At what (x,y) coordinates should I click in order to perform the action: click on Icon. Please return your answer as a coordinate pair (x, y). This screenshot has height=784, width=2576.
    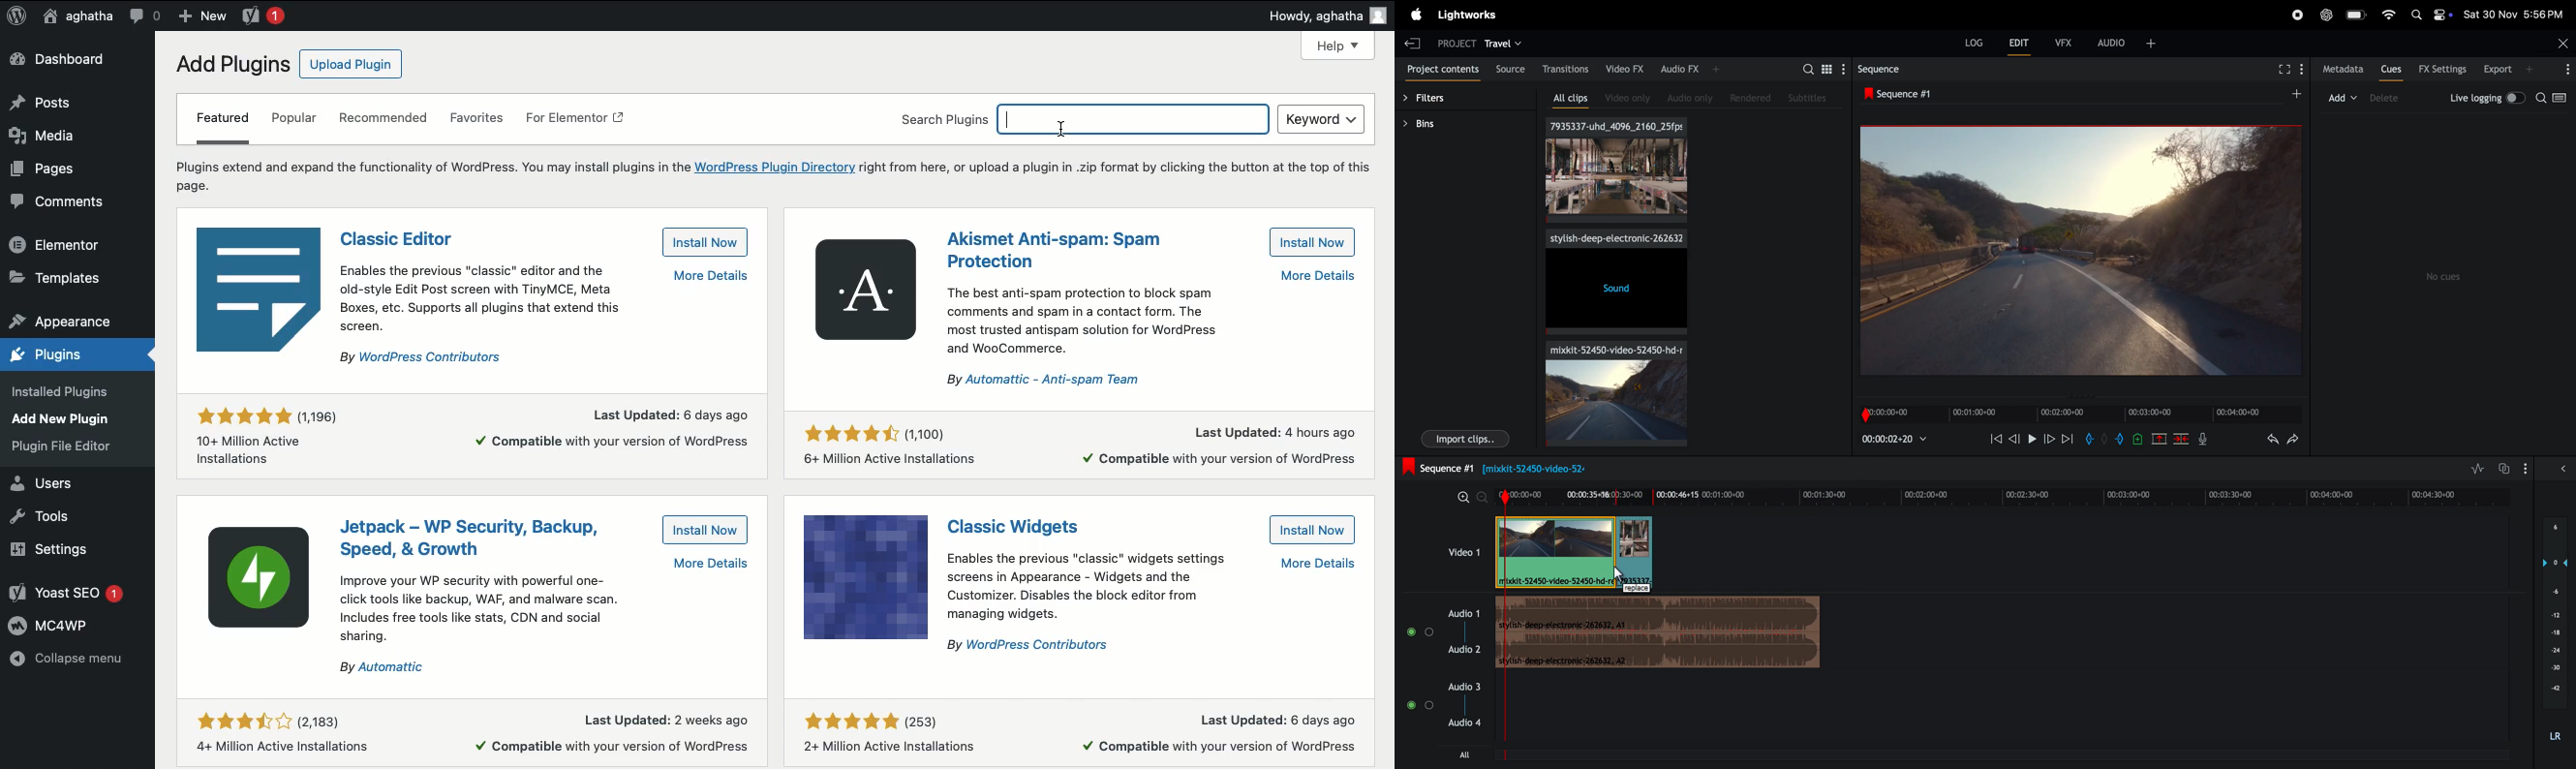
    Looking at the image, I should click on (866, 576).